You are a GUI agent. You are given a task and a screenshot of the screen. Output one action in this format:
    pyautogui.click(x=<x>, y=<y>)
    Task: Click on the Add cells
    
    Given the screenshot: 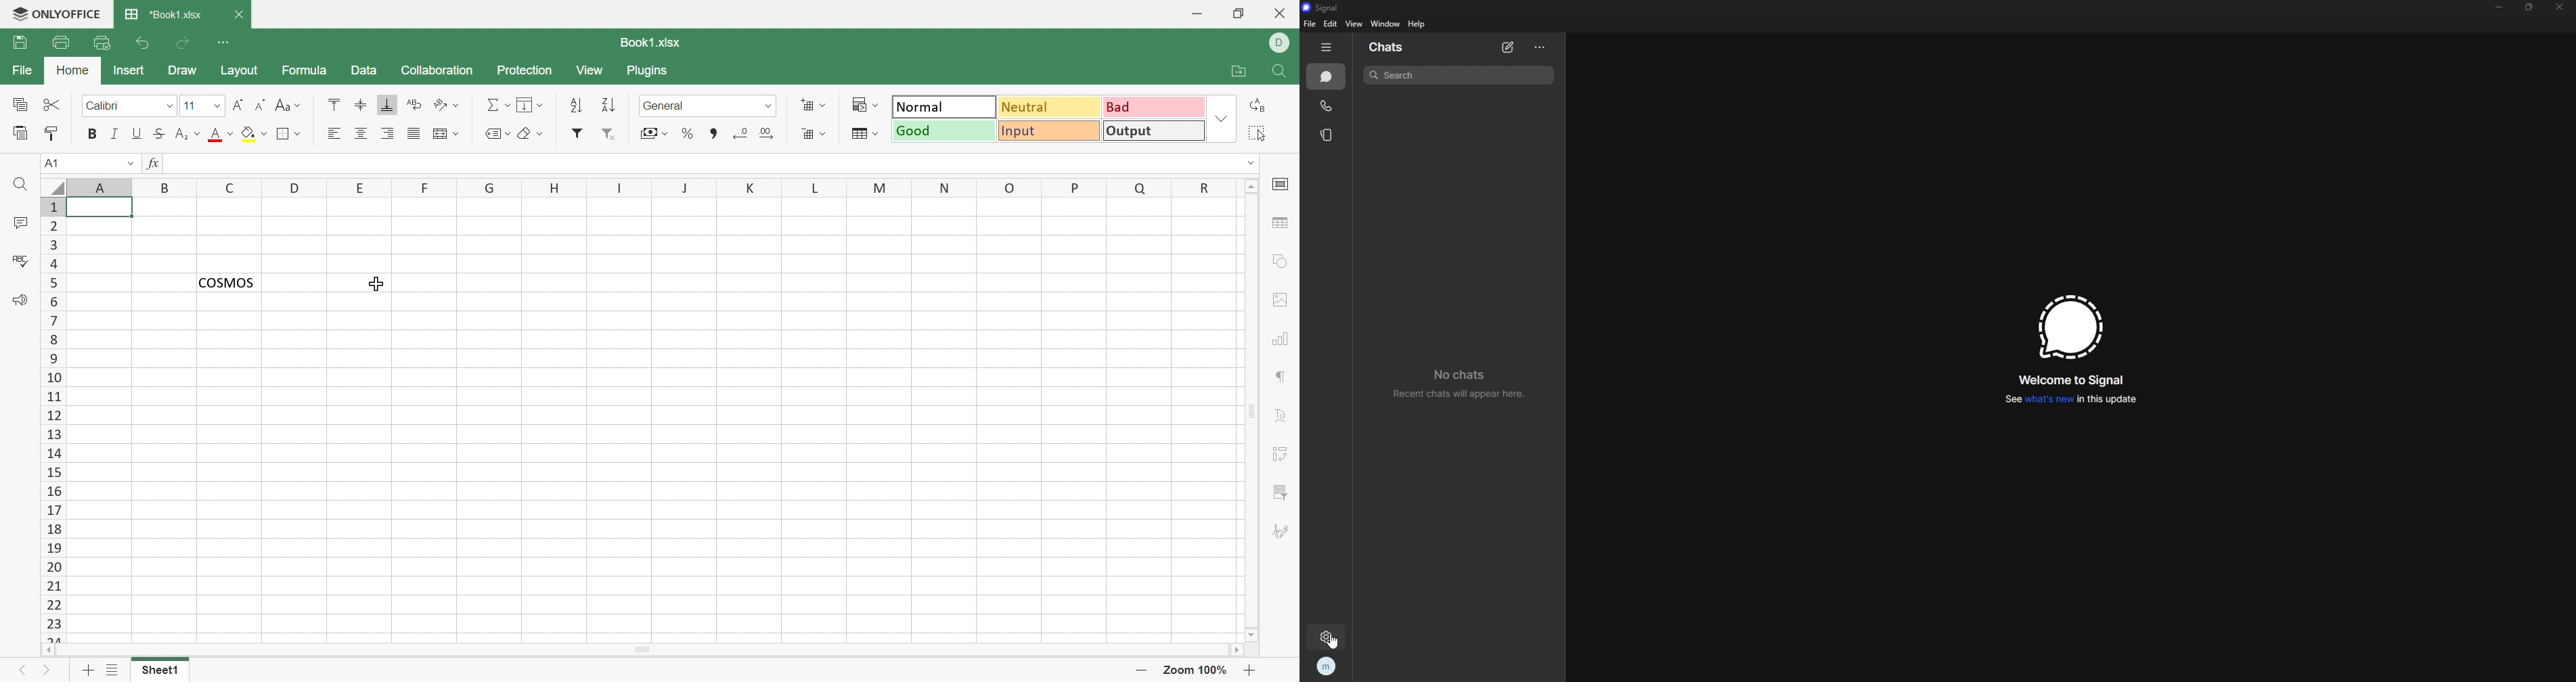 What is the action you would take?
    pyautogui.click(x=813, y=106)
    